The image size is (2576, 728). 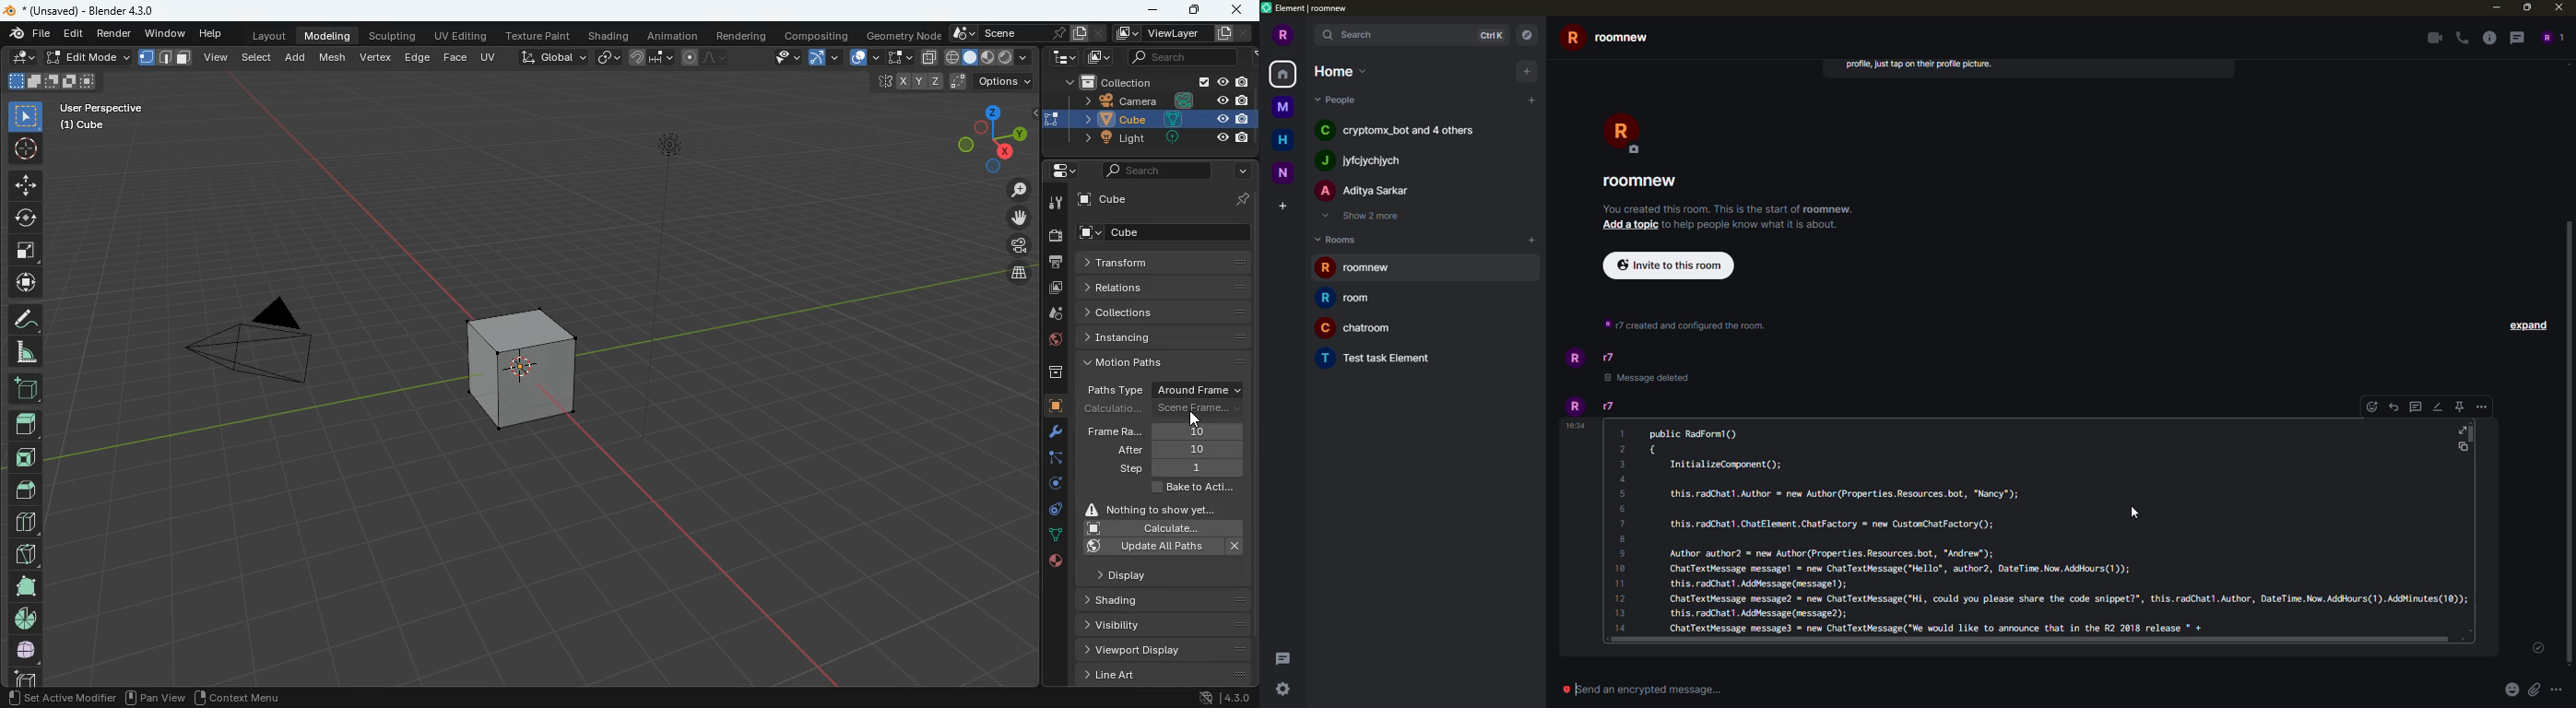 I want to click on edit, so click(x=73, y=35).